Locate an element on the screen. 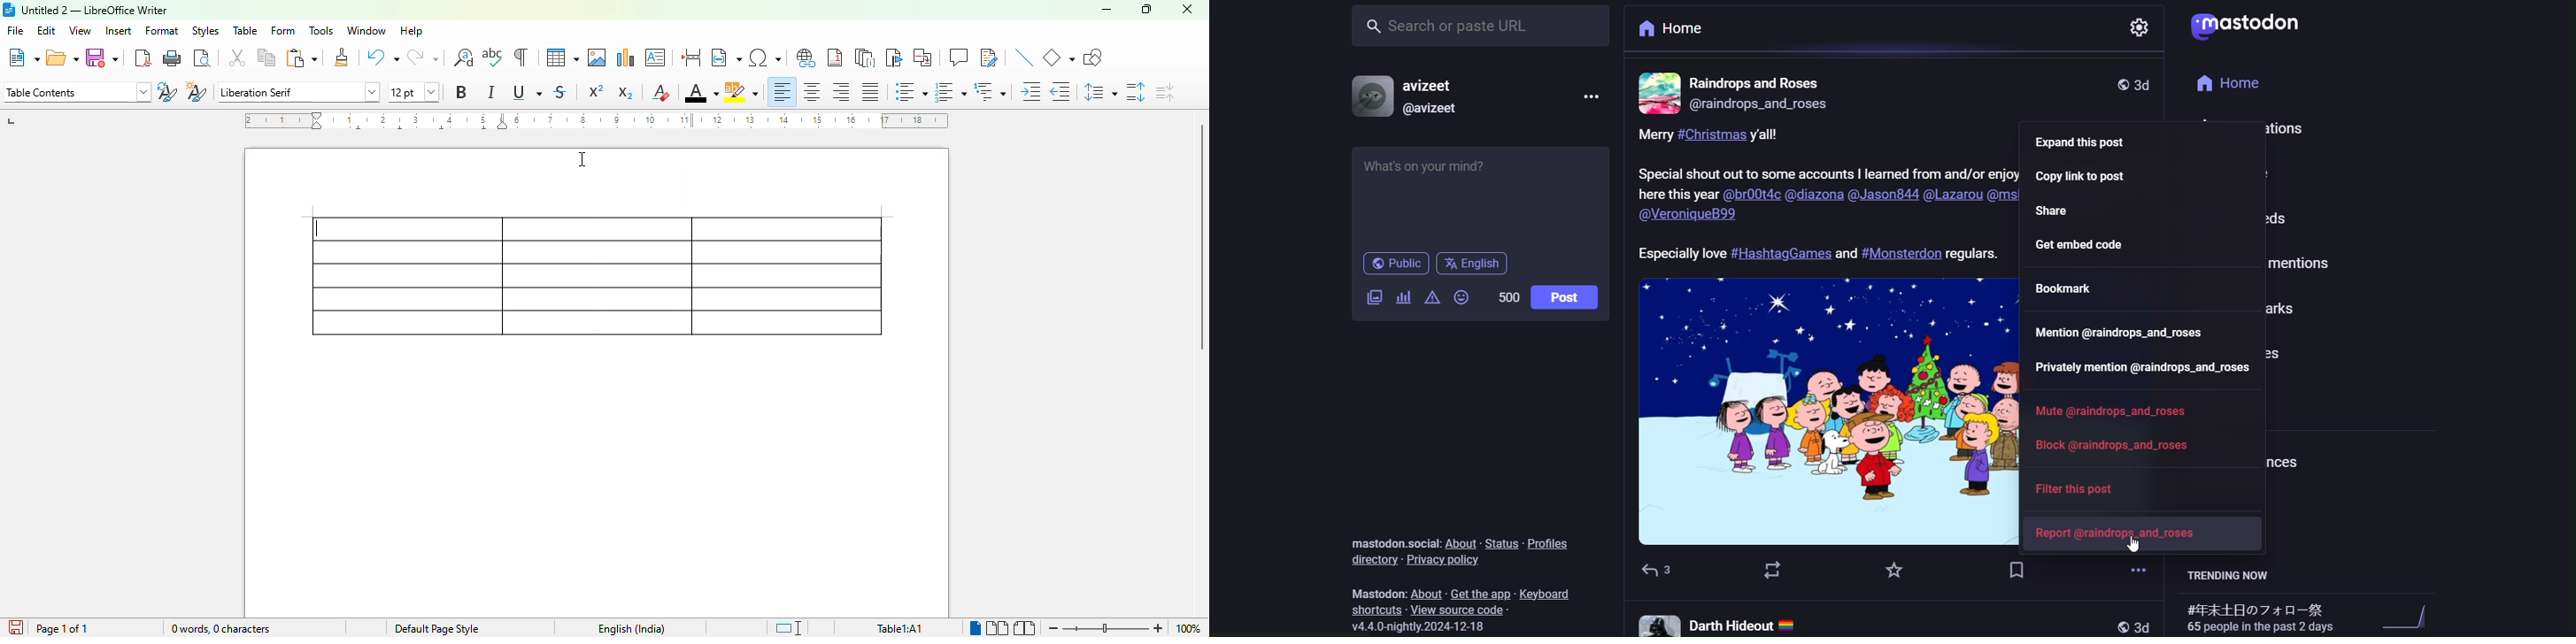  help is located at coordinates (411, 31).